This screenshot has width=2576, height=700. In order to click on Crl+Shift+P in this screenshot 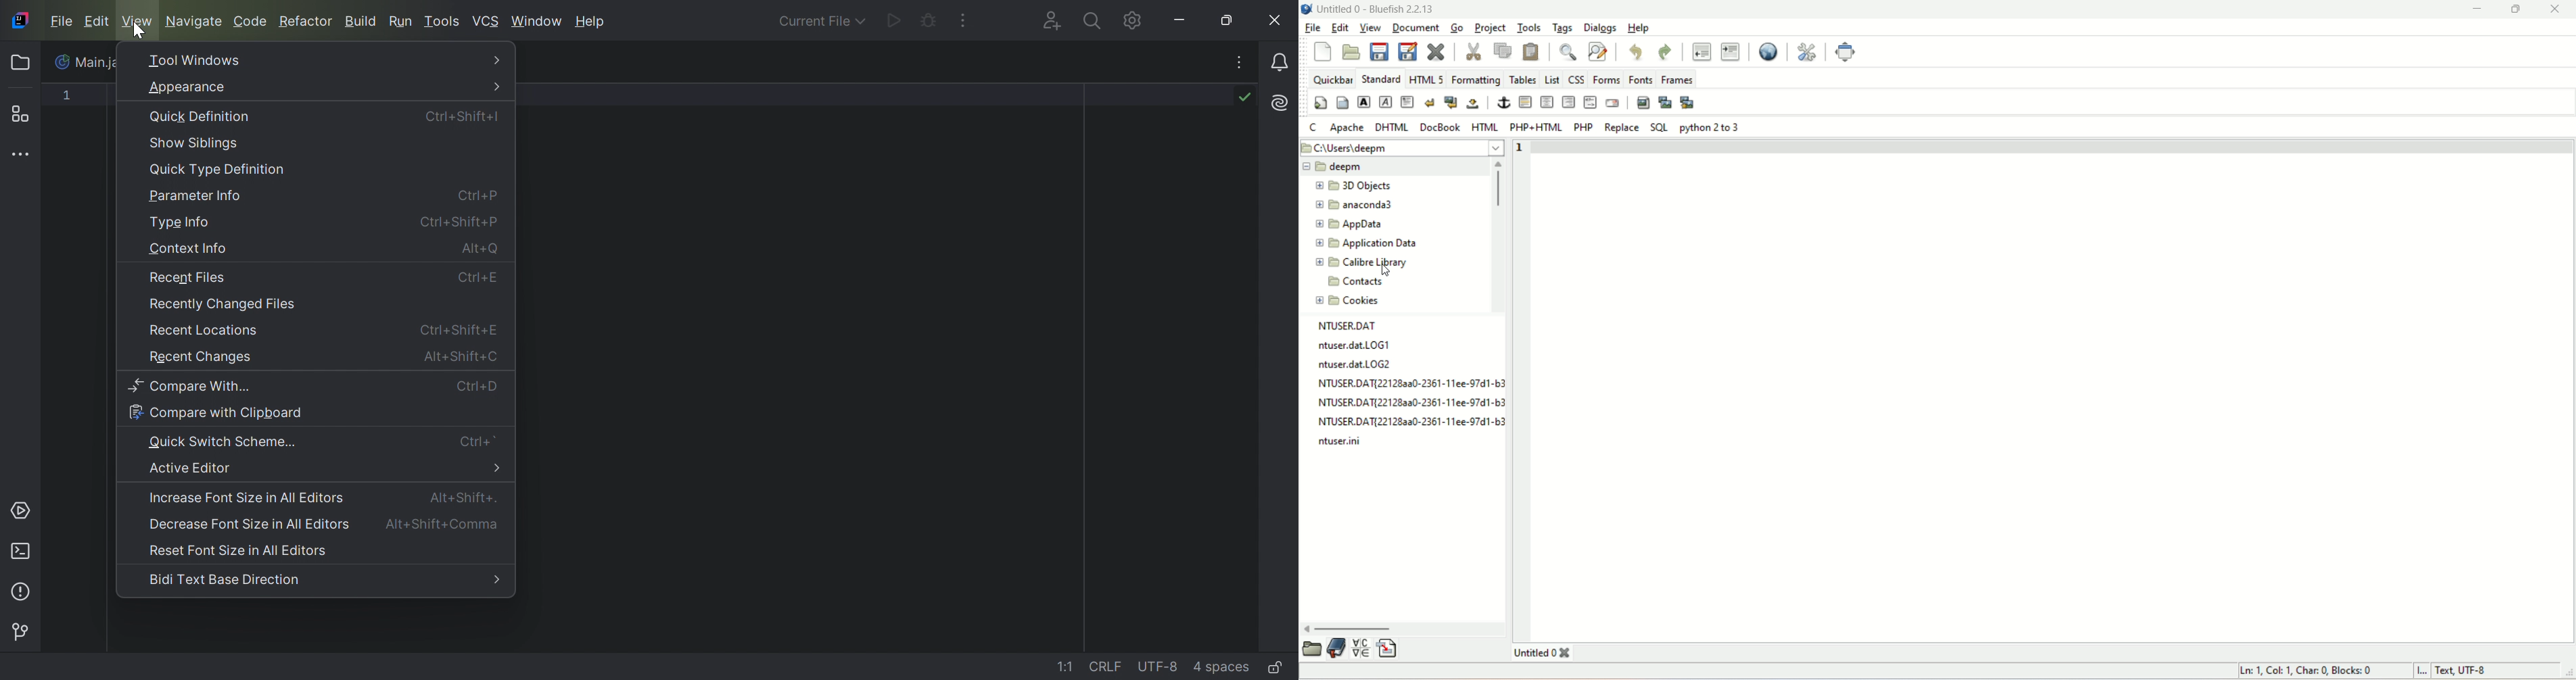, I will do `click(456, 221)`.